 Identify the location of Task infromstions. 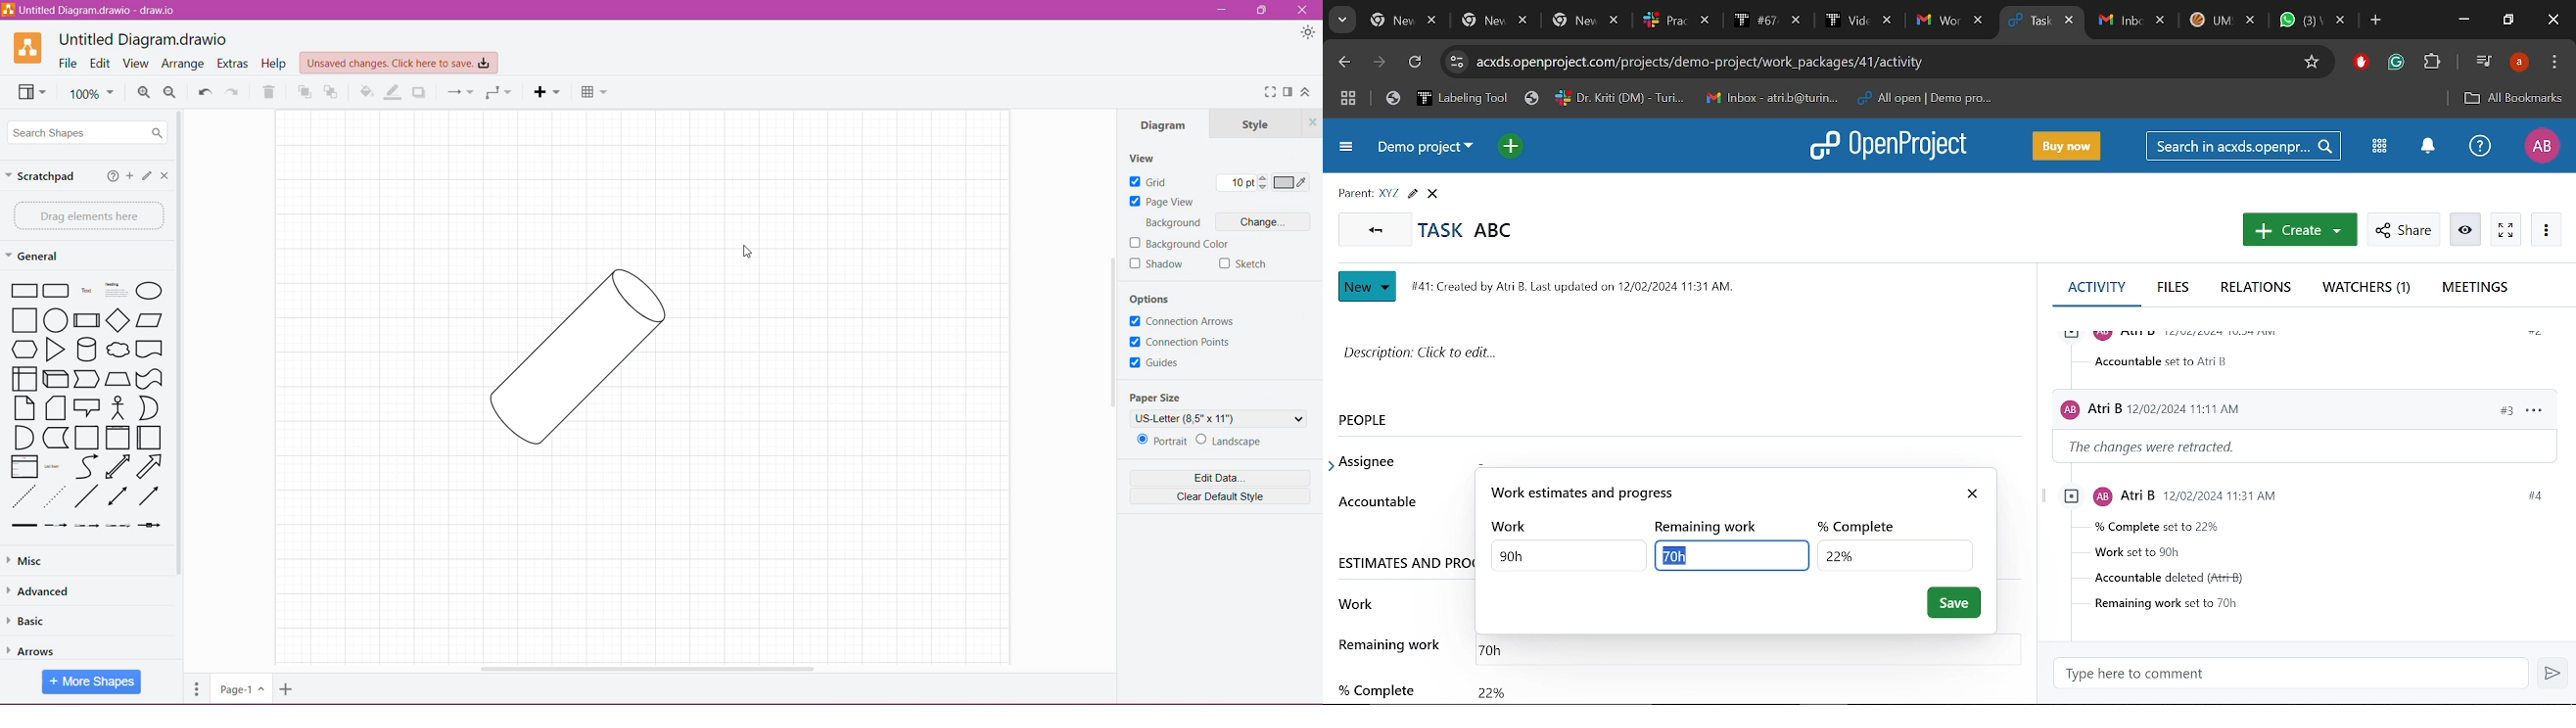
(2307, 549).